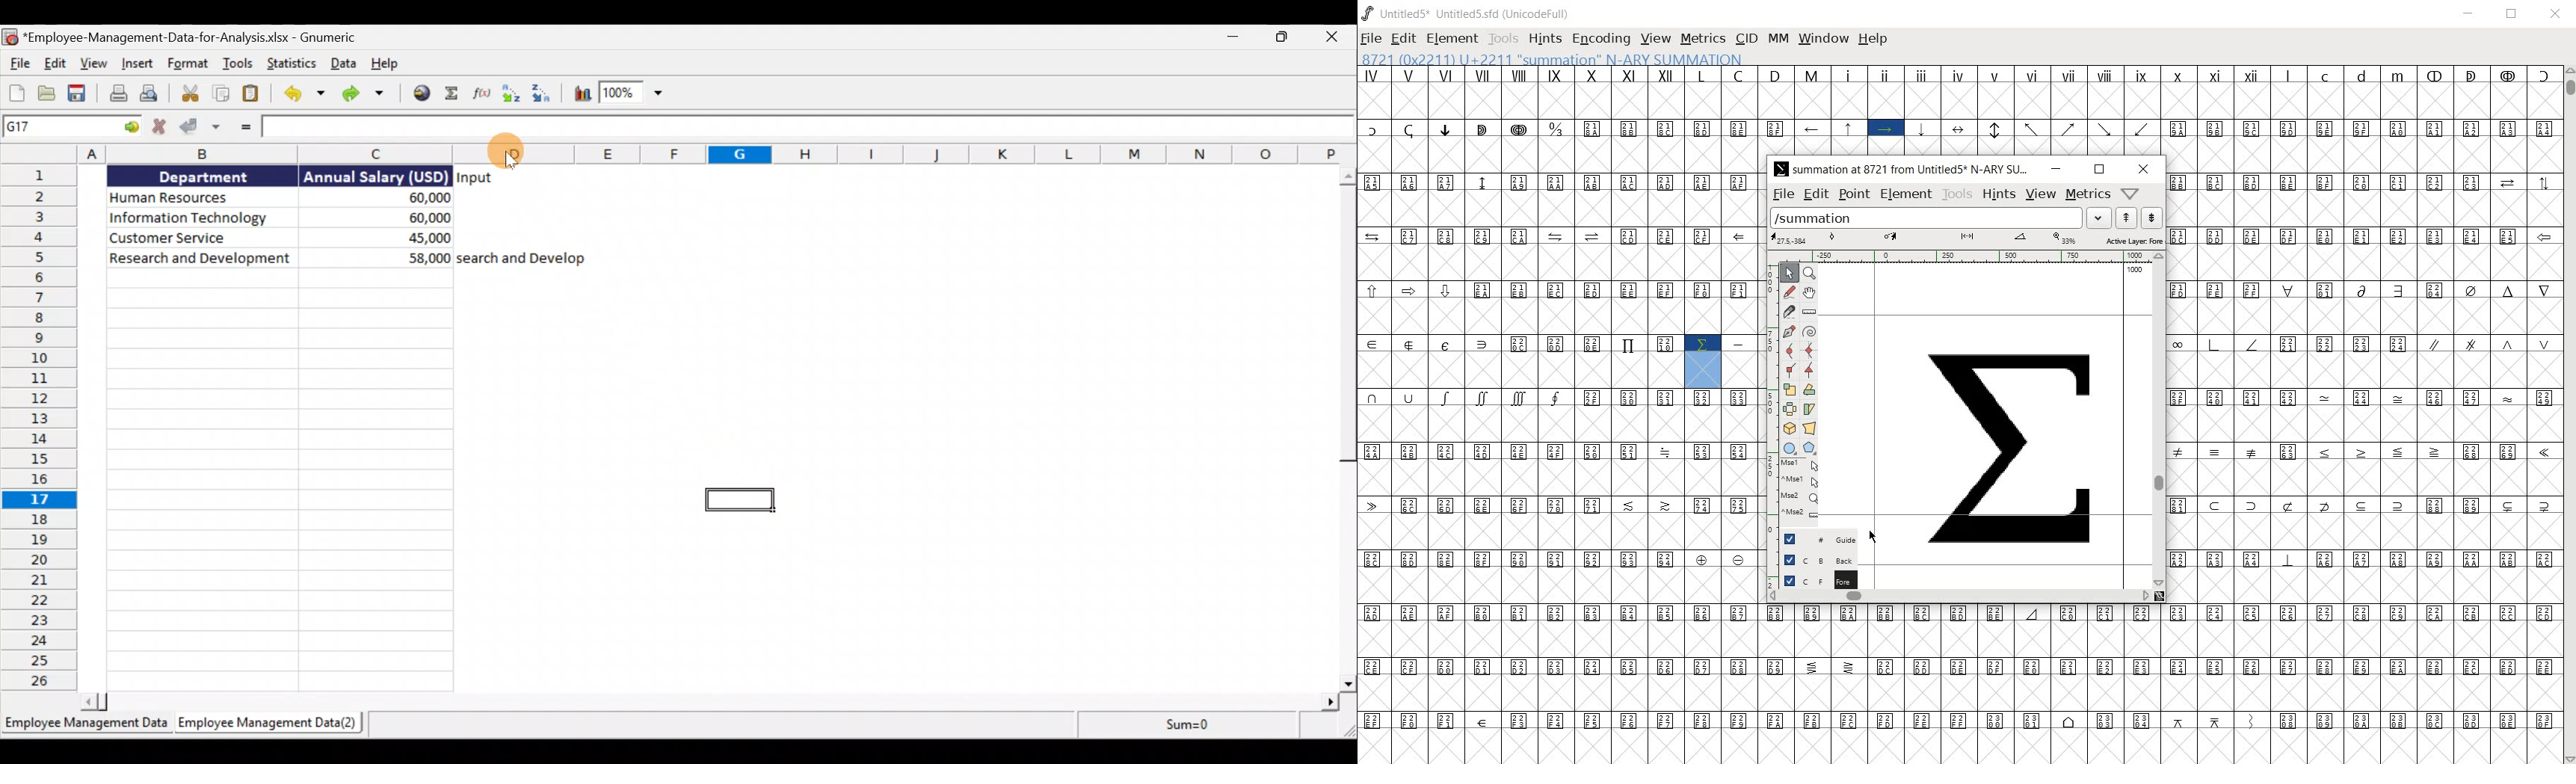 Image resolution: width=2576 pixels, height=784 pixels. I want to click on flip the selection, so click(1790, 410).